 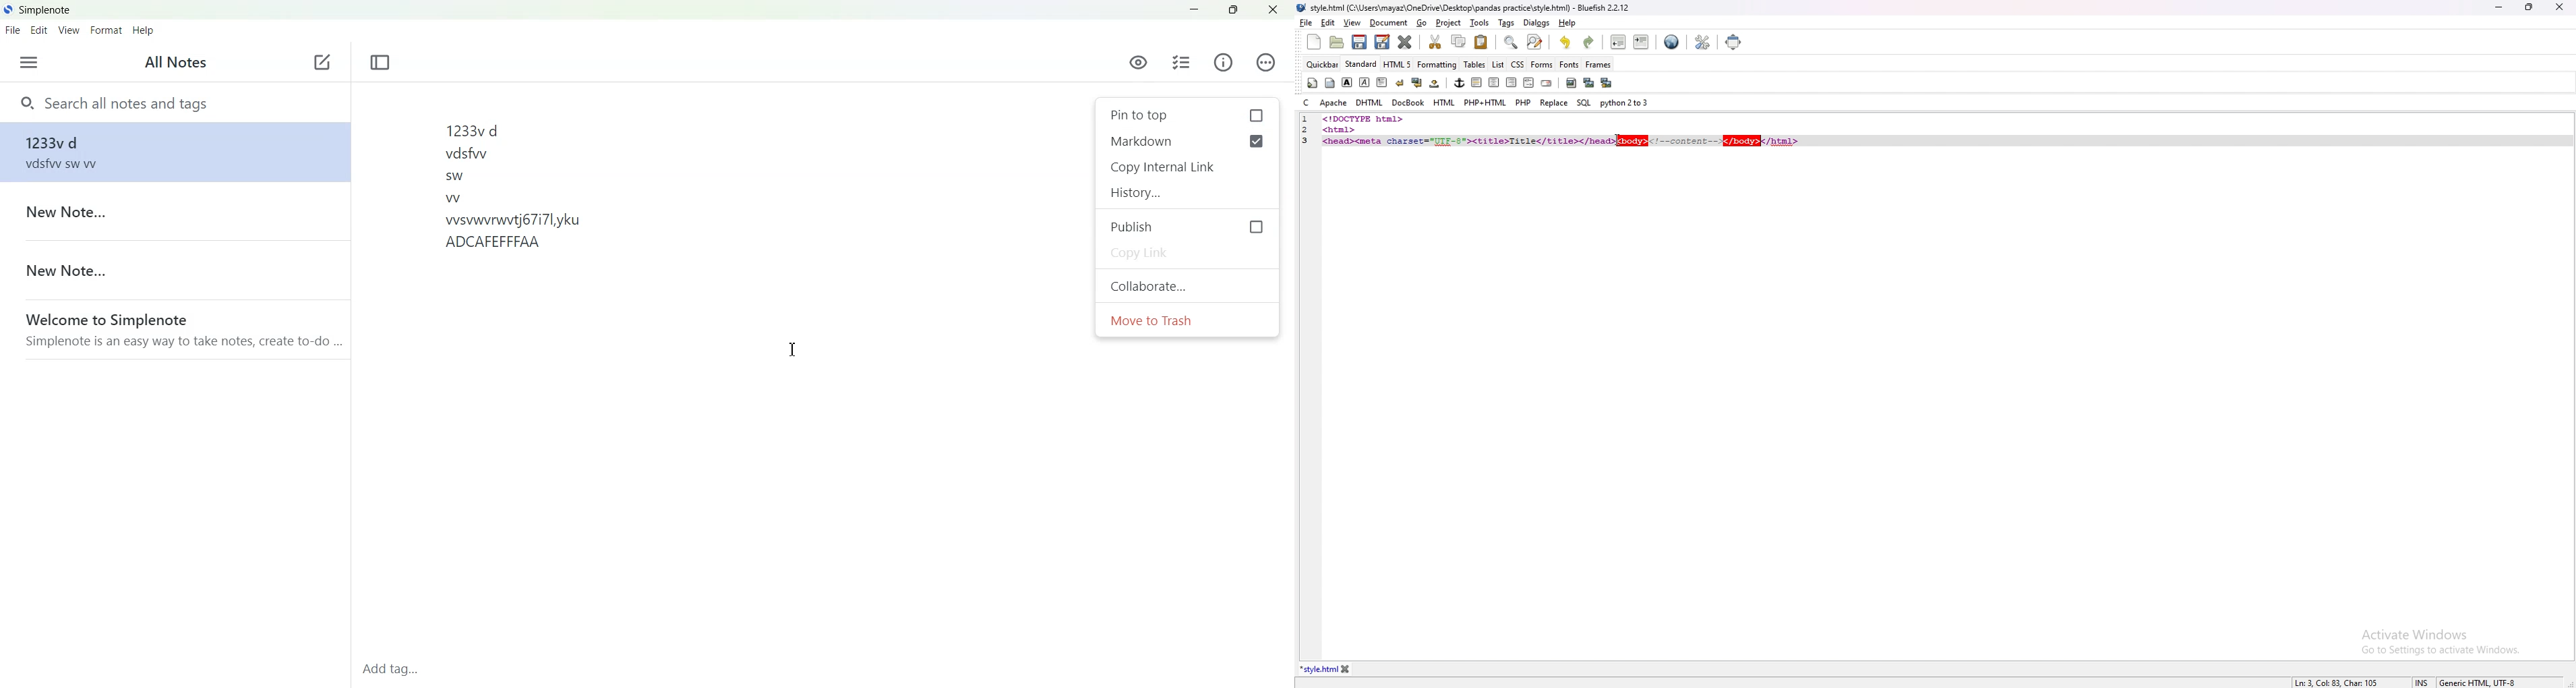 What do you see at coordinates (173, 152) in the screenshot?
I see `Note file - 1233v d` at bounding box center [173, 152].